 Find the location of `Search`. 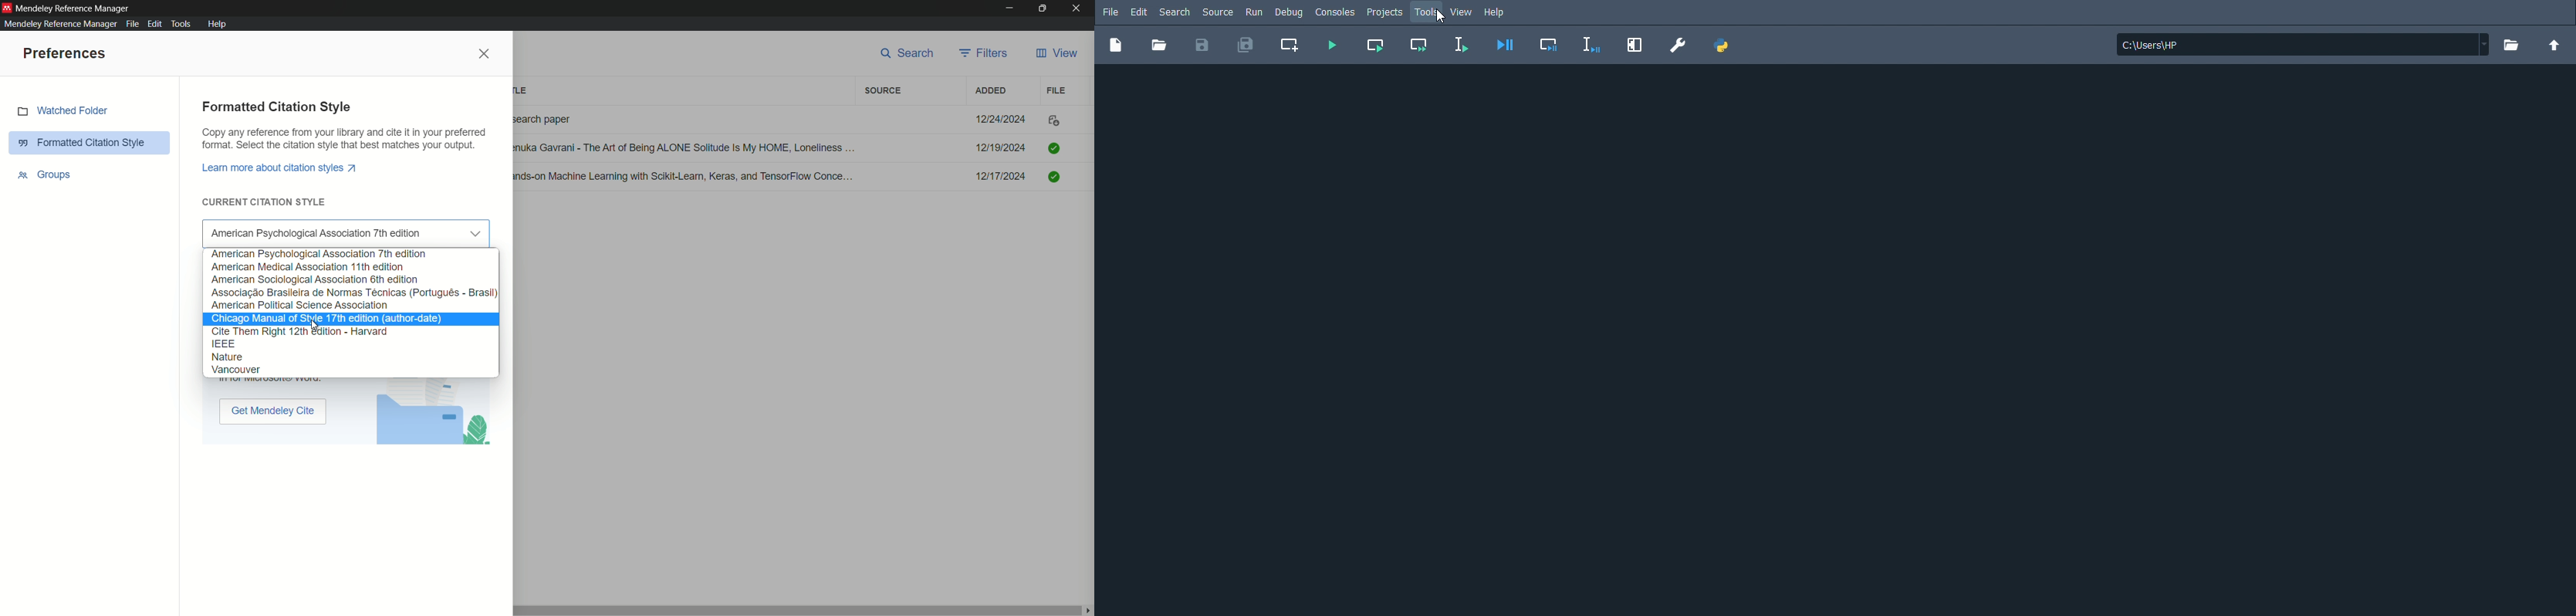

Search is located at coordinates (1175, 13).